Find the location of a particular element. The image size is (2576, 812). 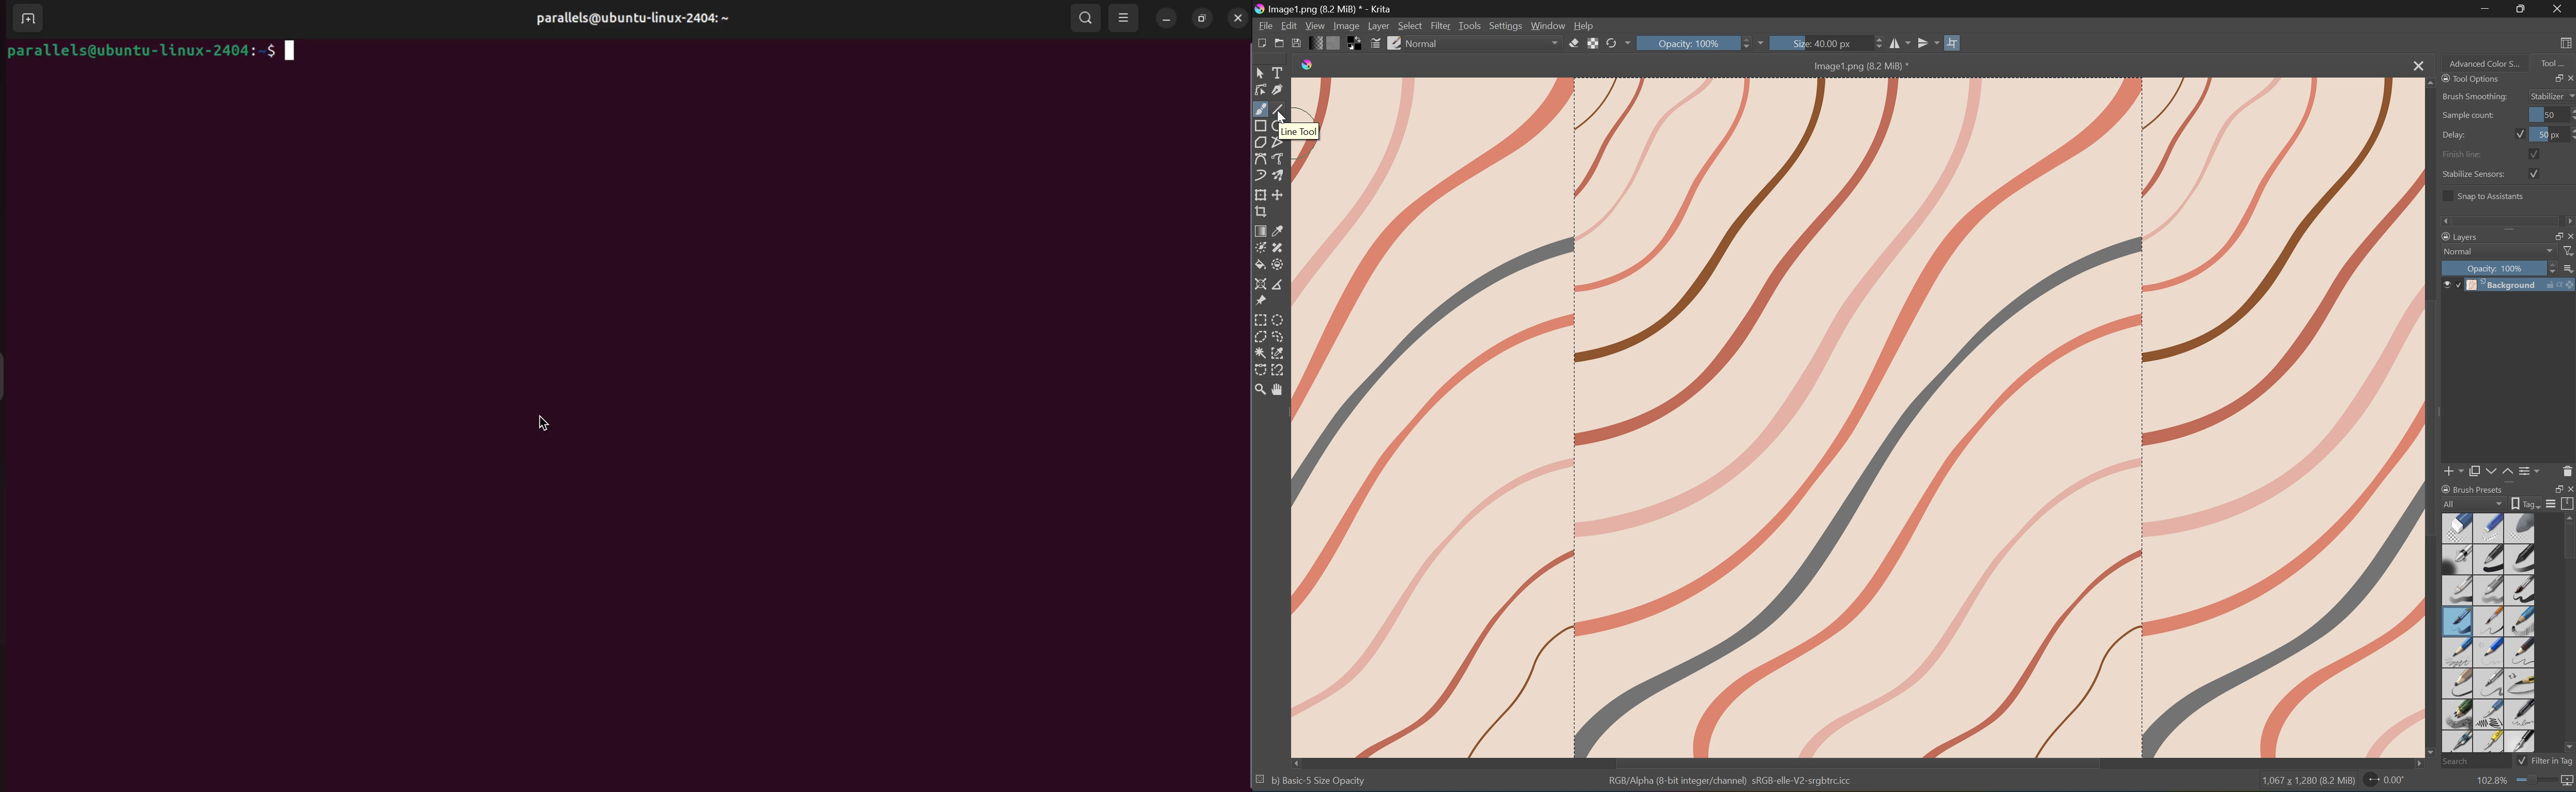

Brush tool is located at coordinates (1261, 108).